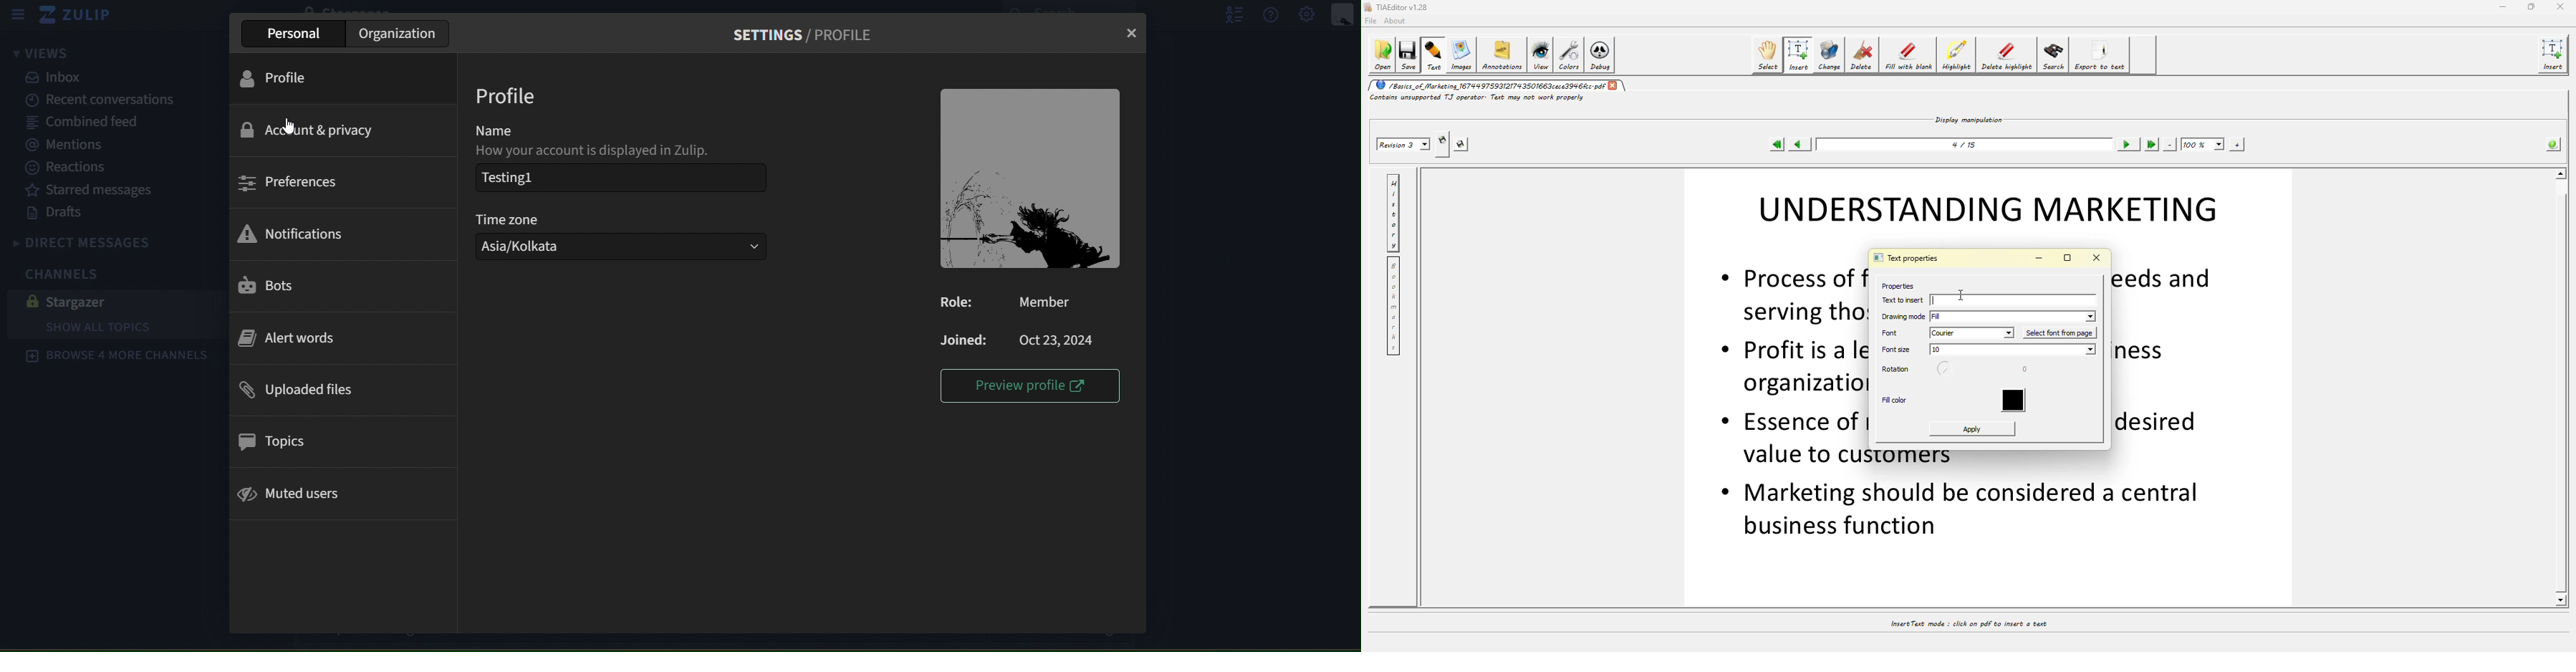 This screenshot has height=672, width=2576. Describe the element at coordinates (289, 183) in the screenshot. I see `preferences` at that location.